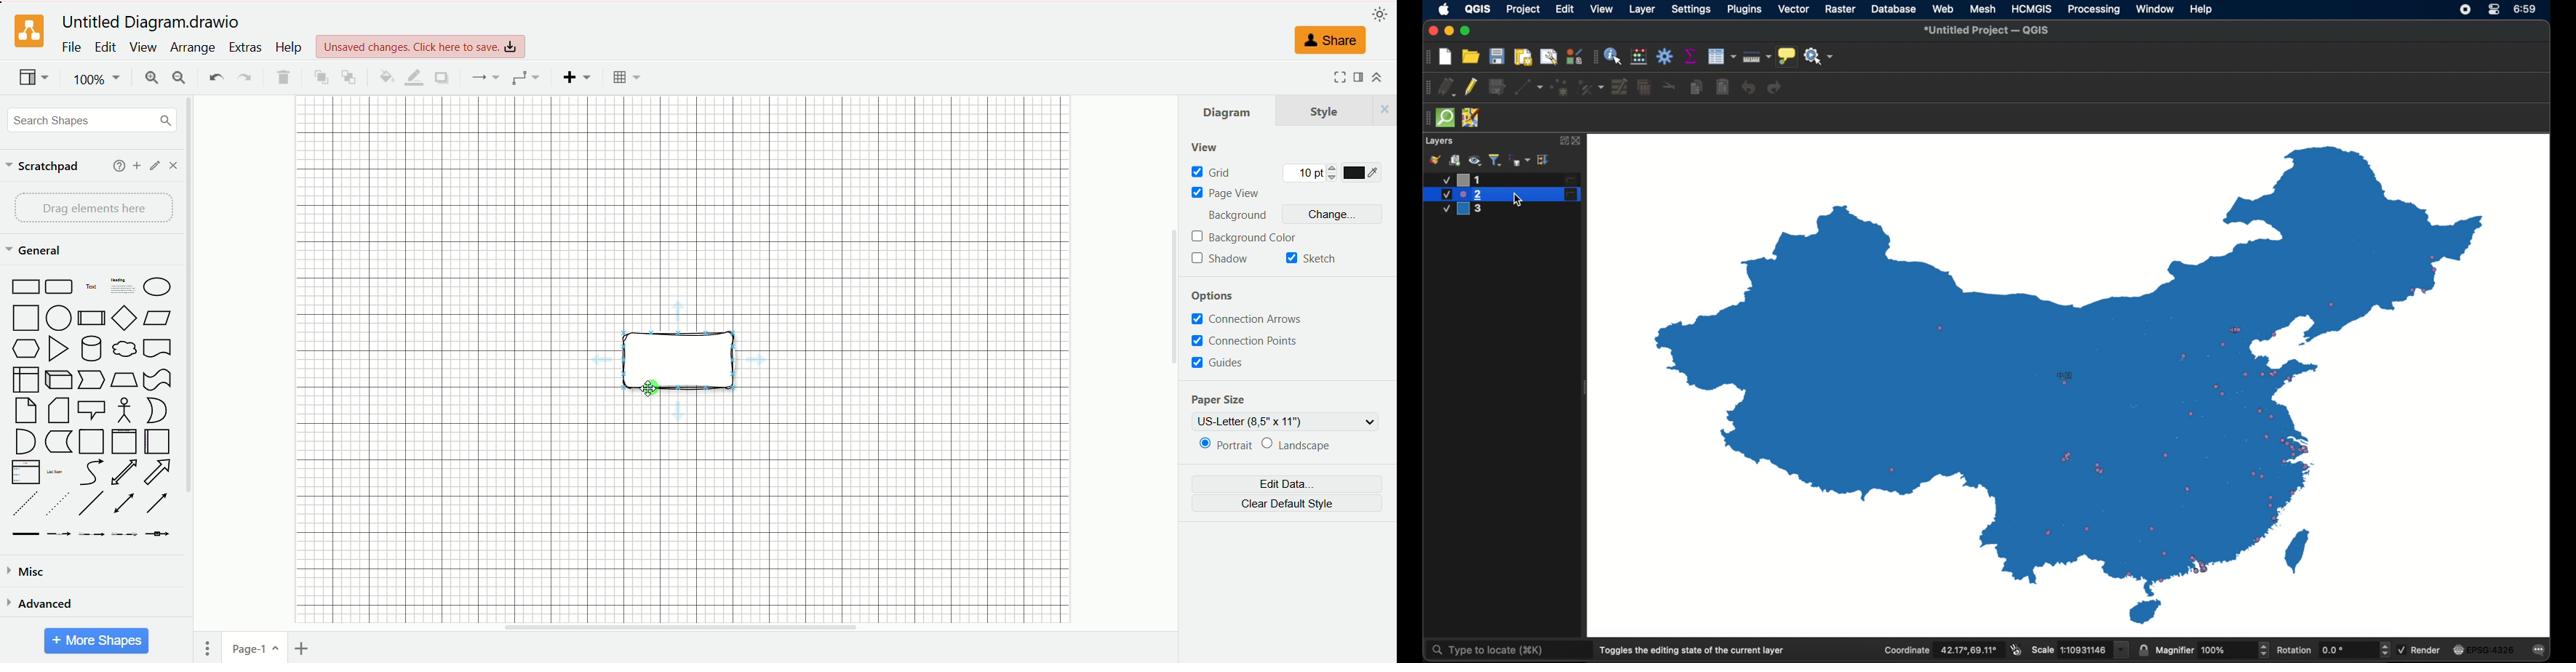  What do you see at coordinates (1248, 318) in the screenshot?
I see `connection arrows` at bounding box center [1248, 318].